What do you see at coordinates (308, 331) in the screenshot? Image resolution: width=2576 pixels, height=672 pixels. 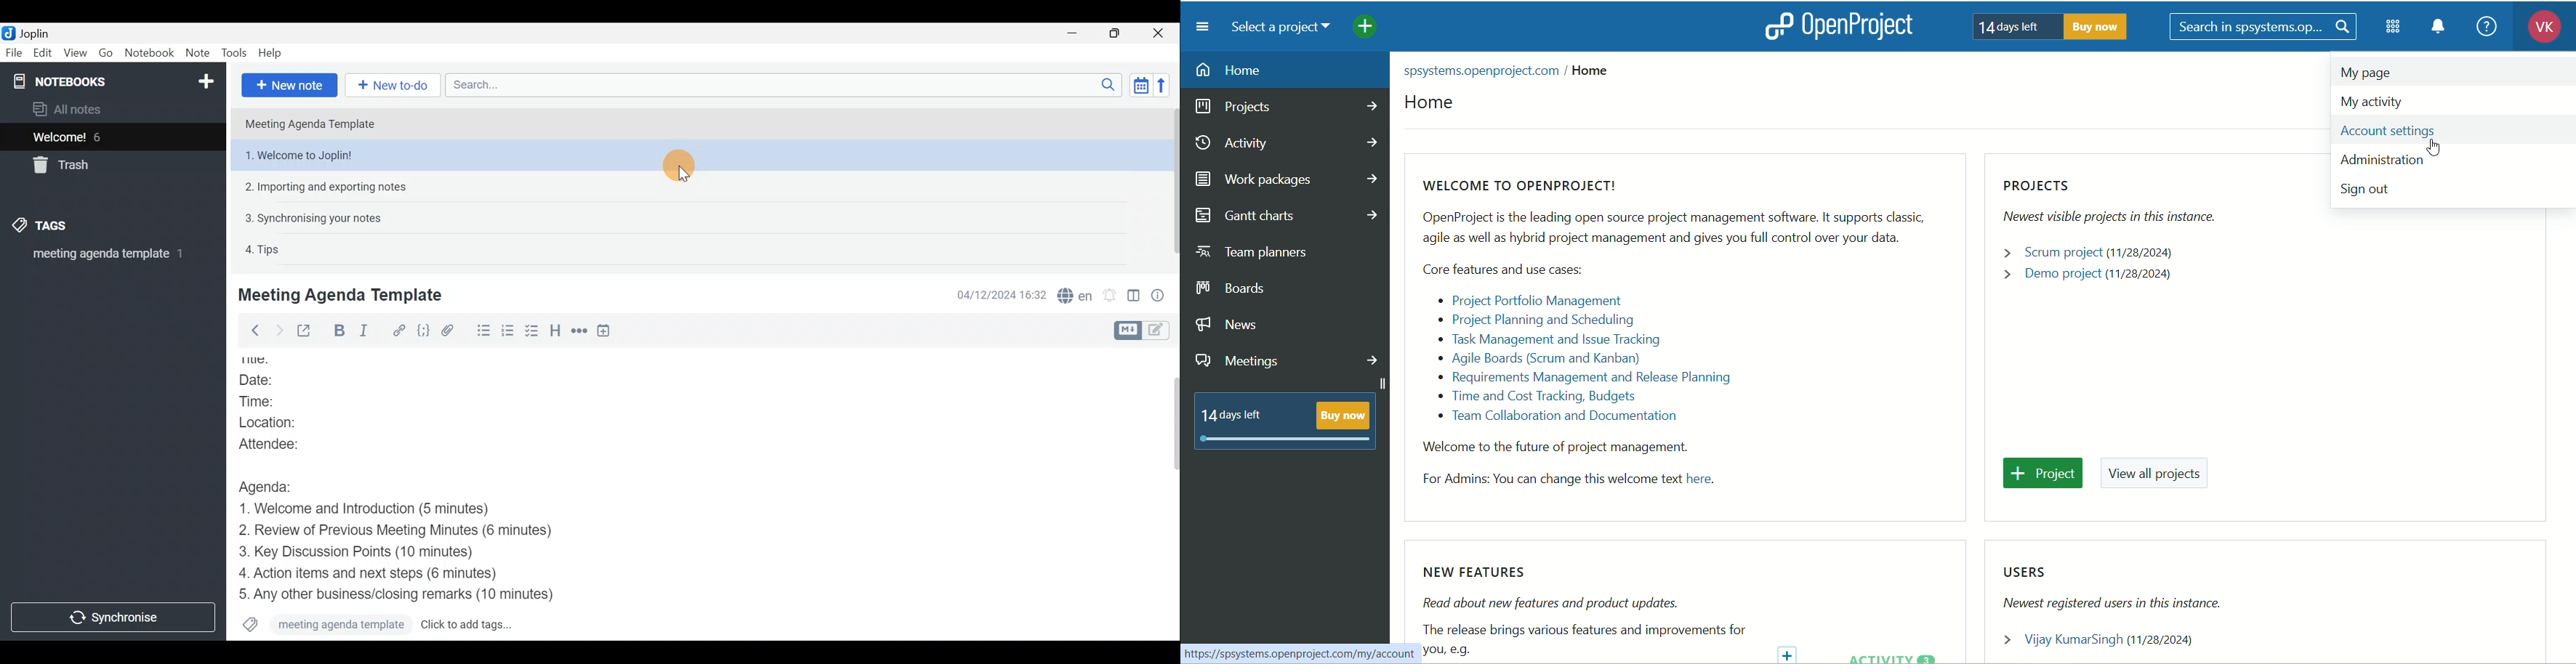 I see `Toggle external editing` at bounding box center [308, 331].